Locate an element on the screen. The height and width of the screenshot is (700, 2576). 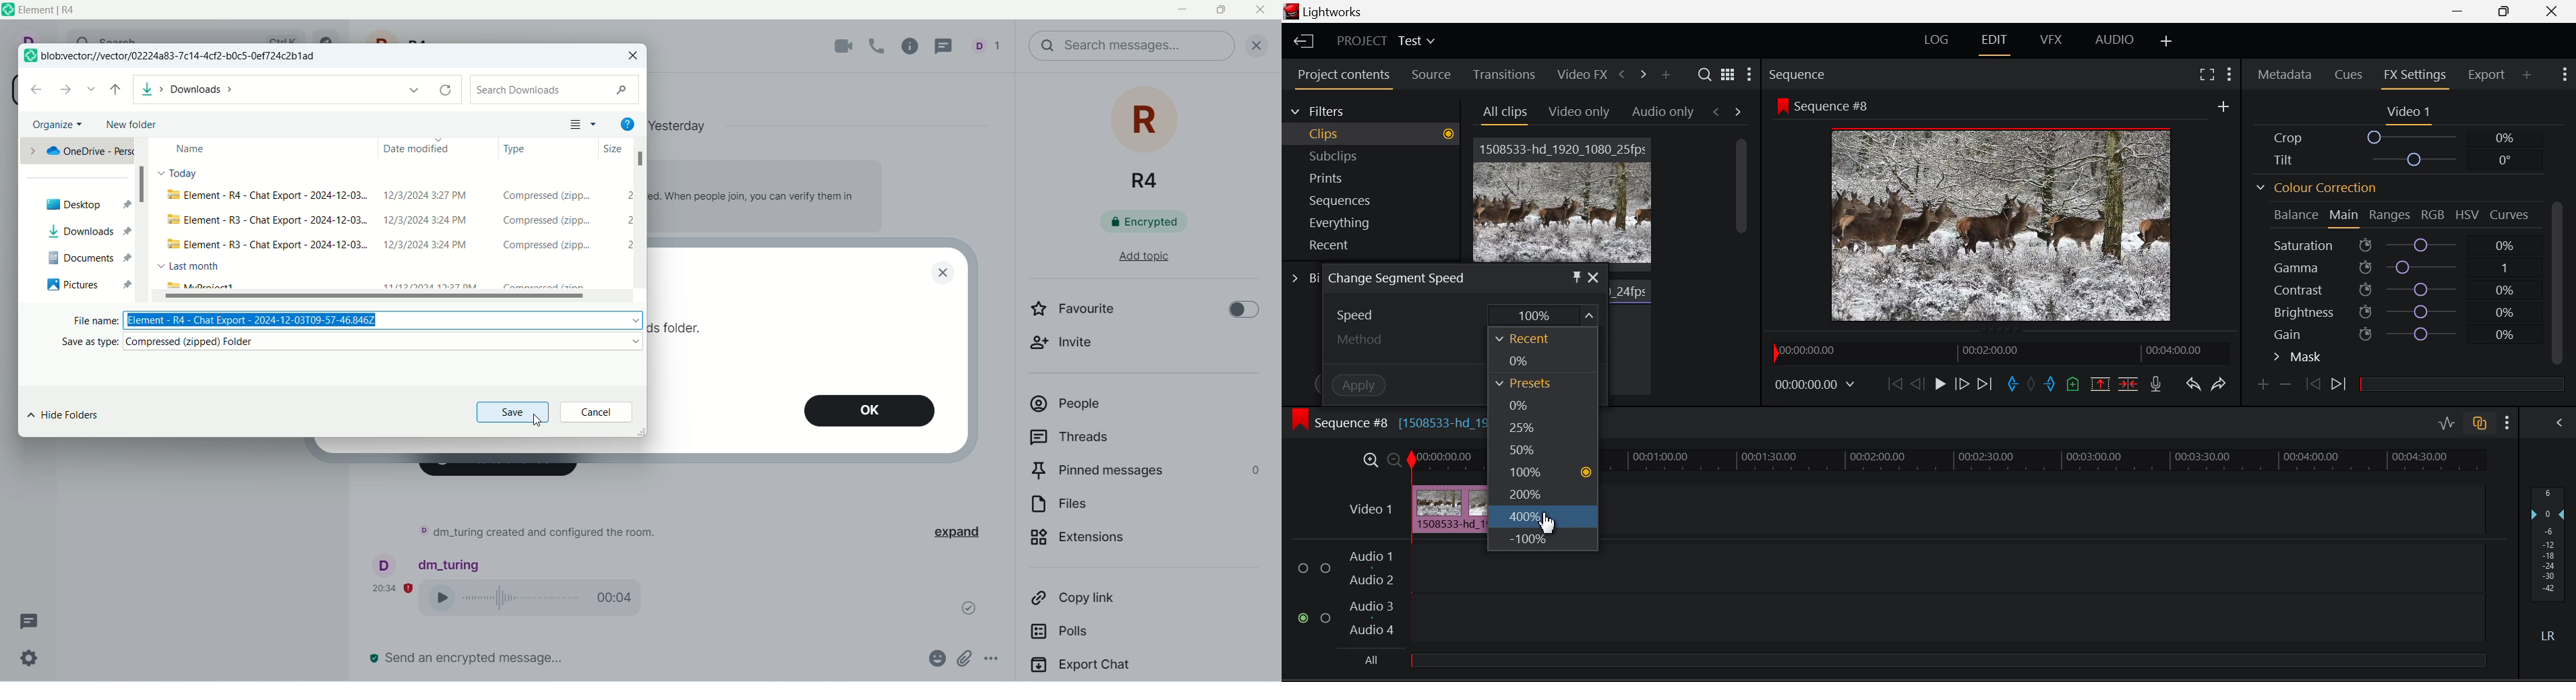
Add Keyframe is located at coordinates (2264, 385).